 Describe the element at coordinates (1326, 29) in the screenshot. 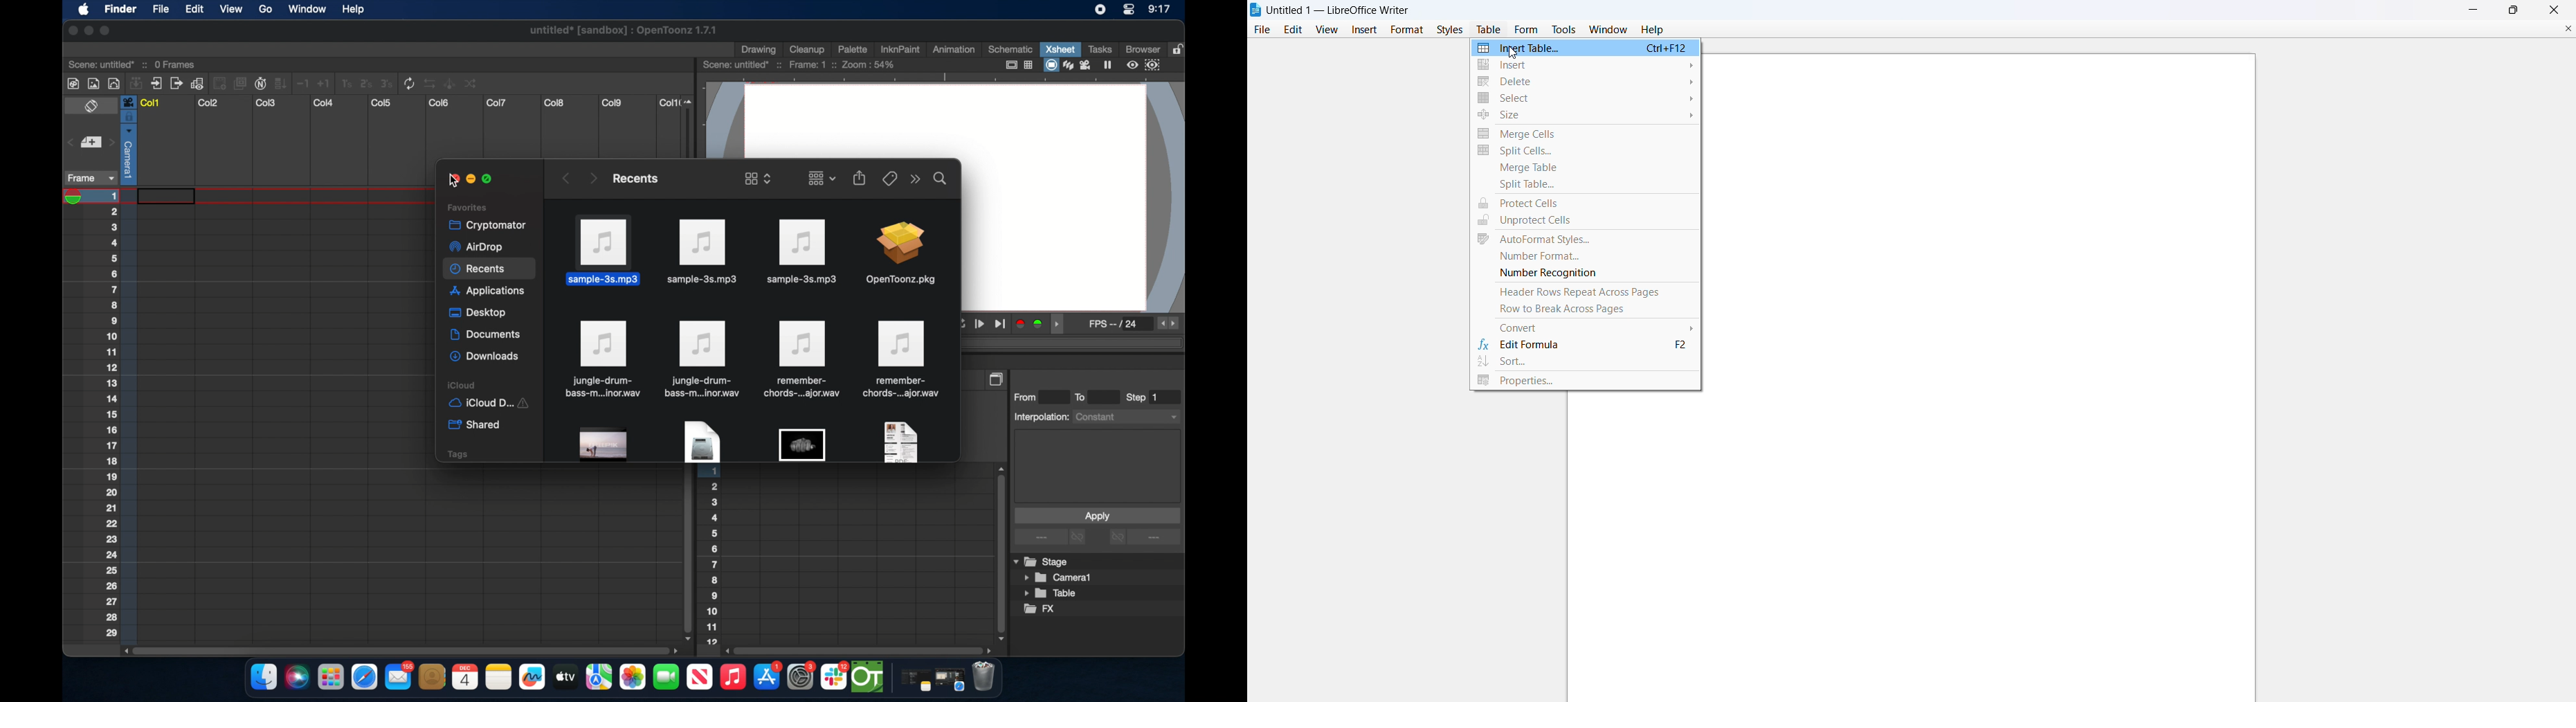

I see `view` at that location.